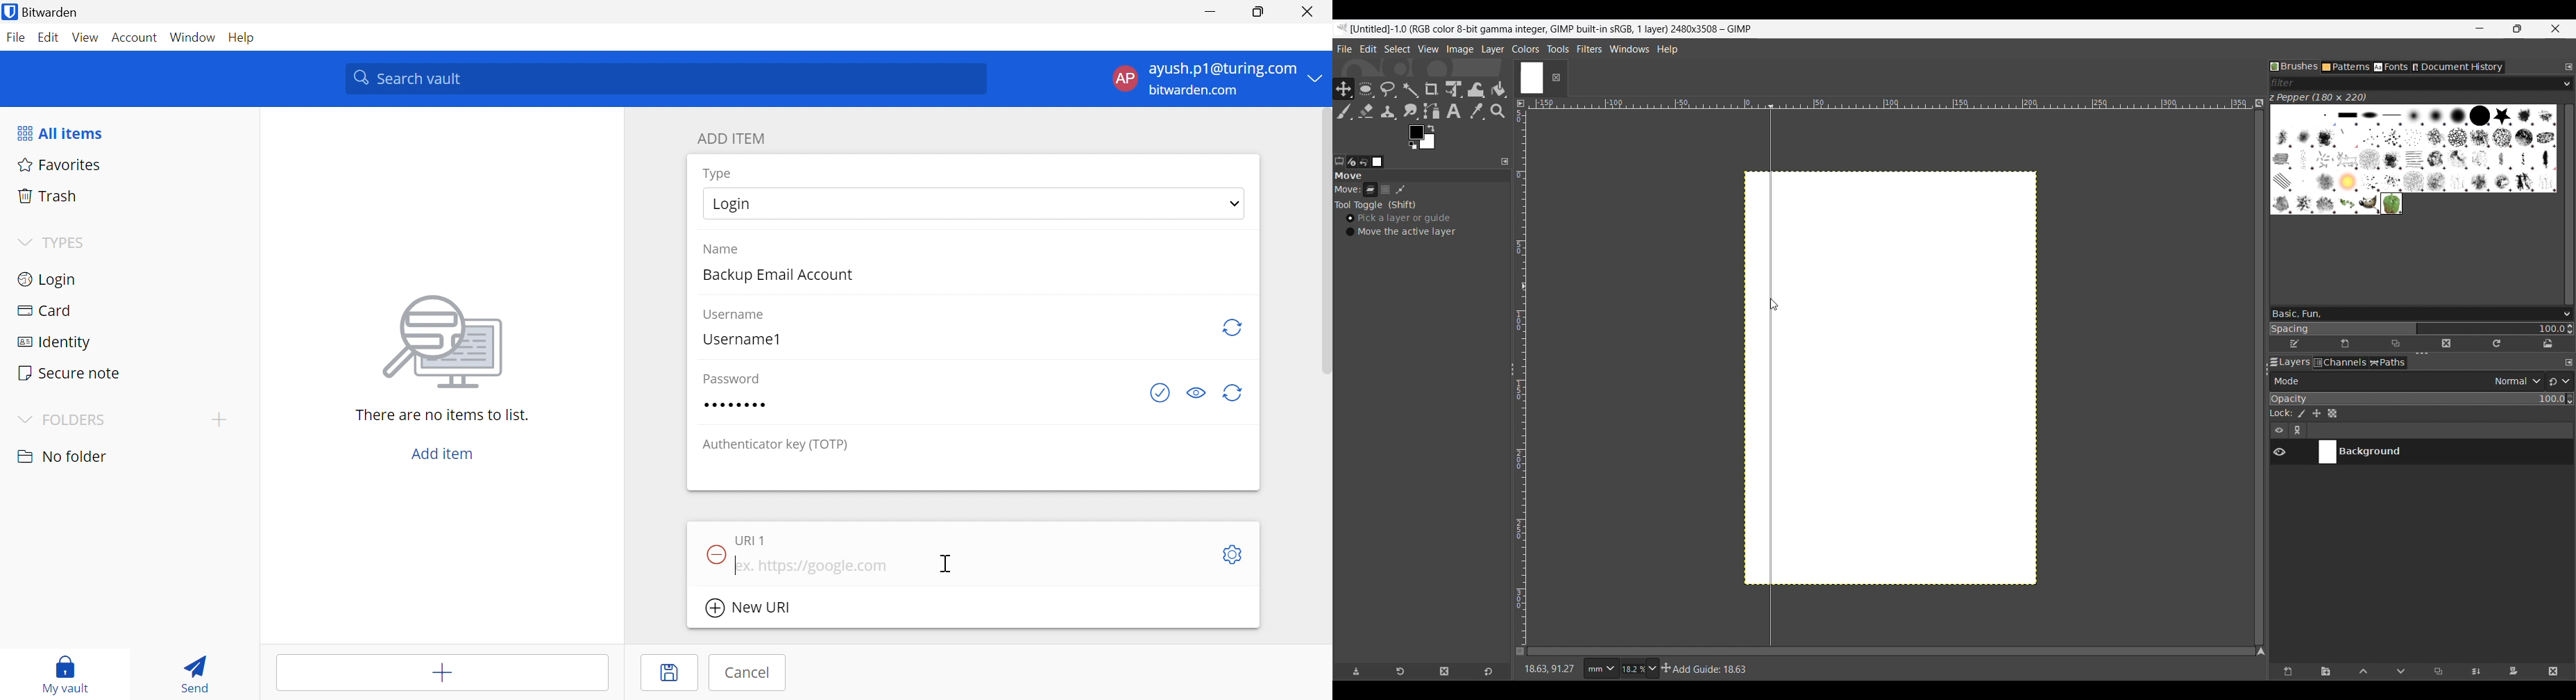  What do you see at coordinates (1365, 162) in the screenshot?
I see `Undo history` at bounding box center [1365, 162].